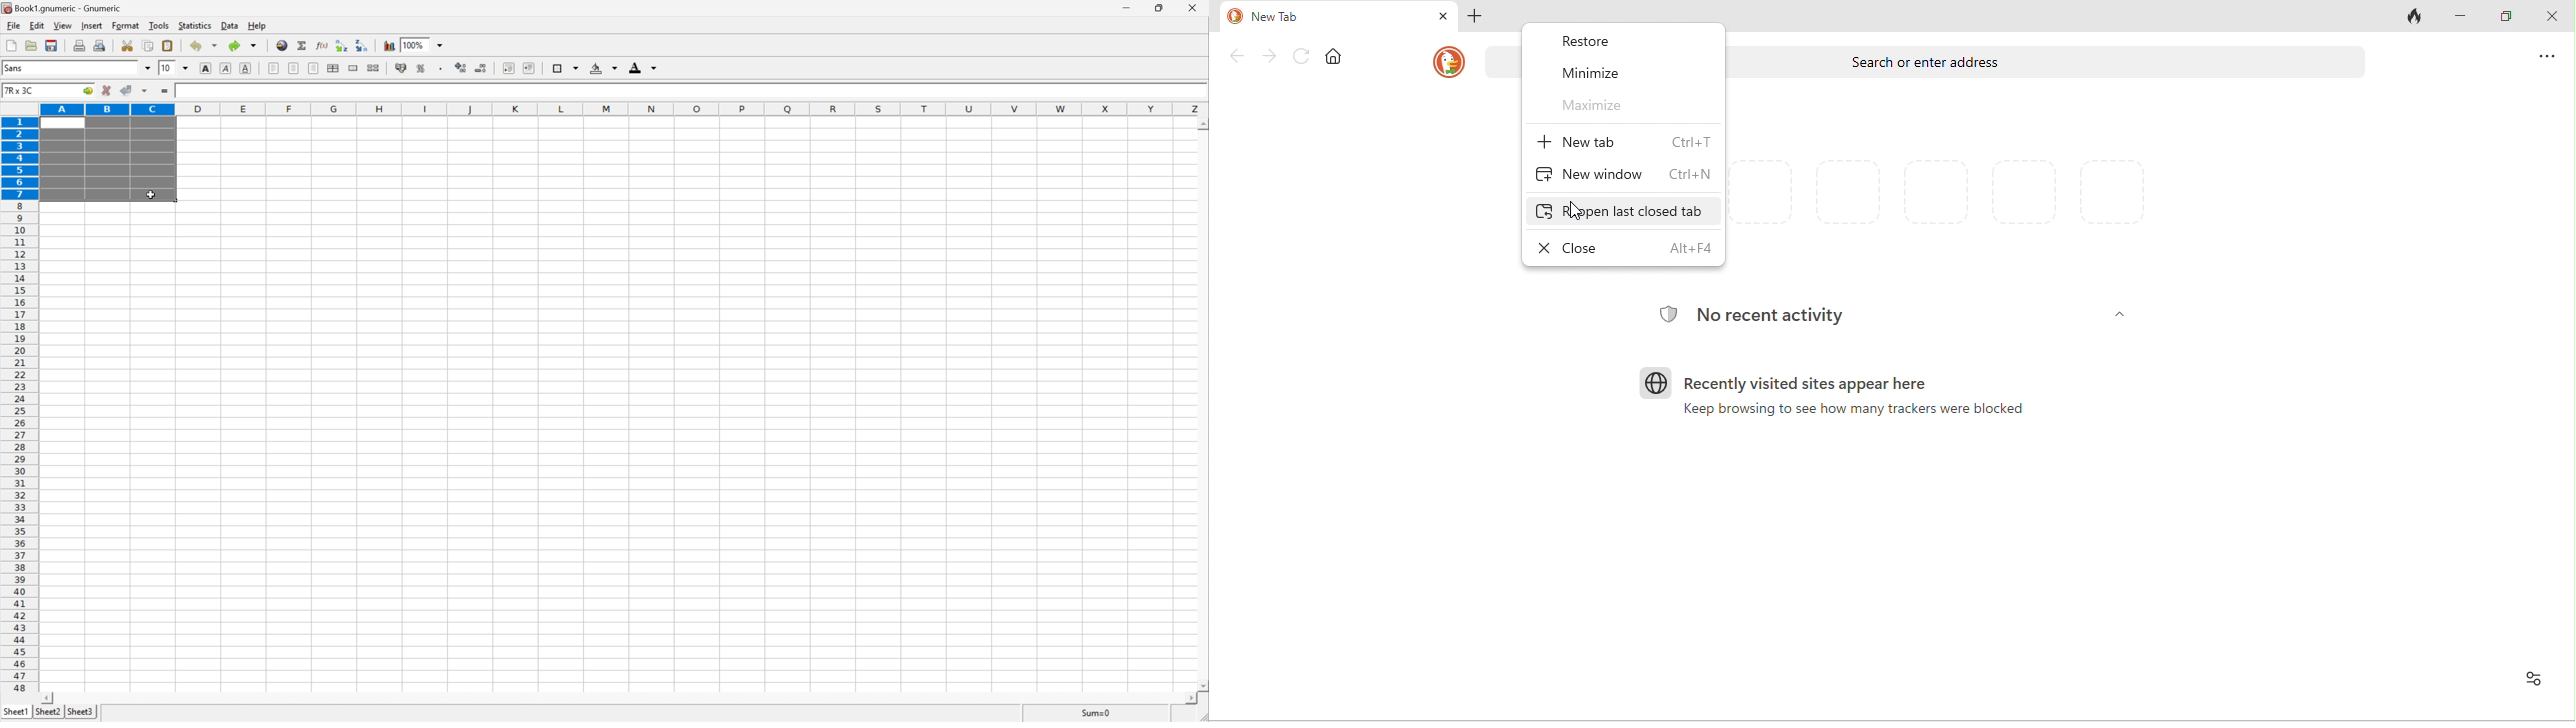 The height and width of the screenshot is (728, 2576). Describe the element at coordinates (244, 46) in the screenshot. I see `redo` at that location.